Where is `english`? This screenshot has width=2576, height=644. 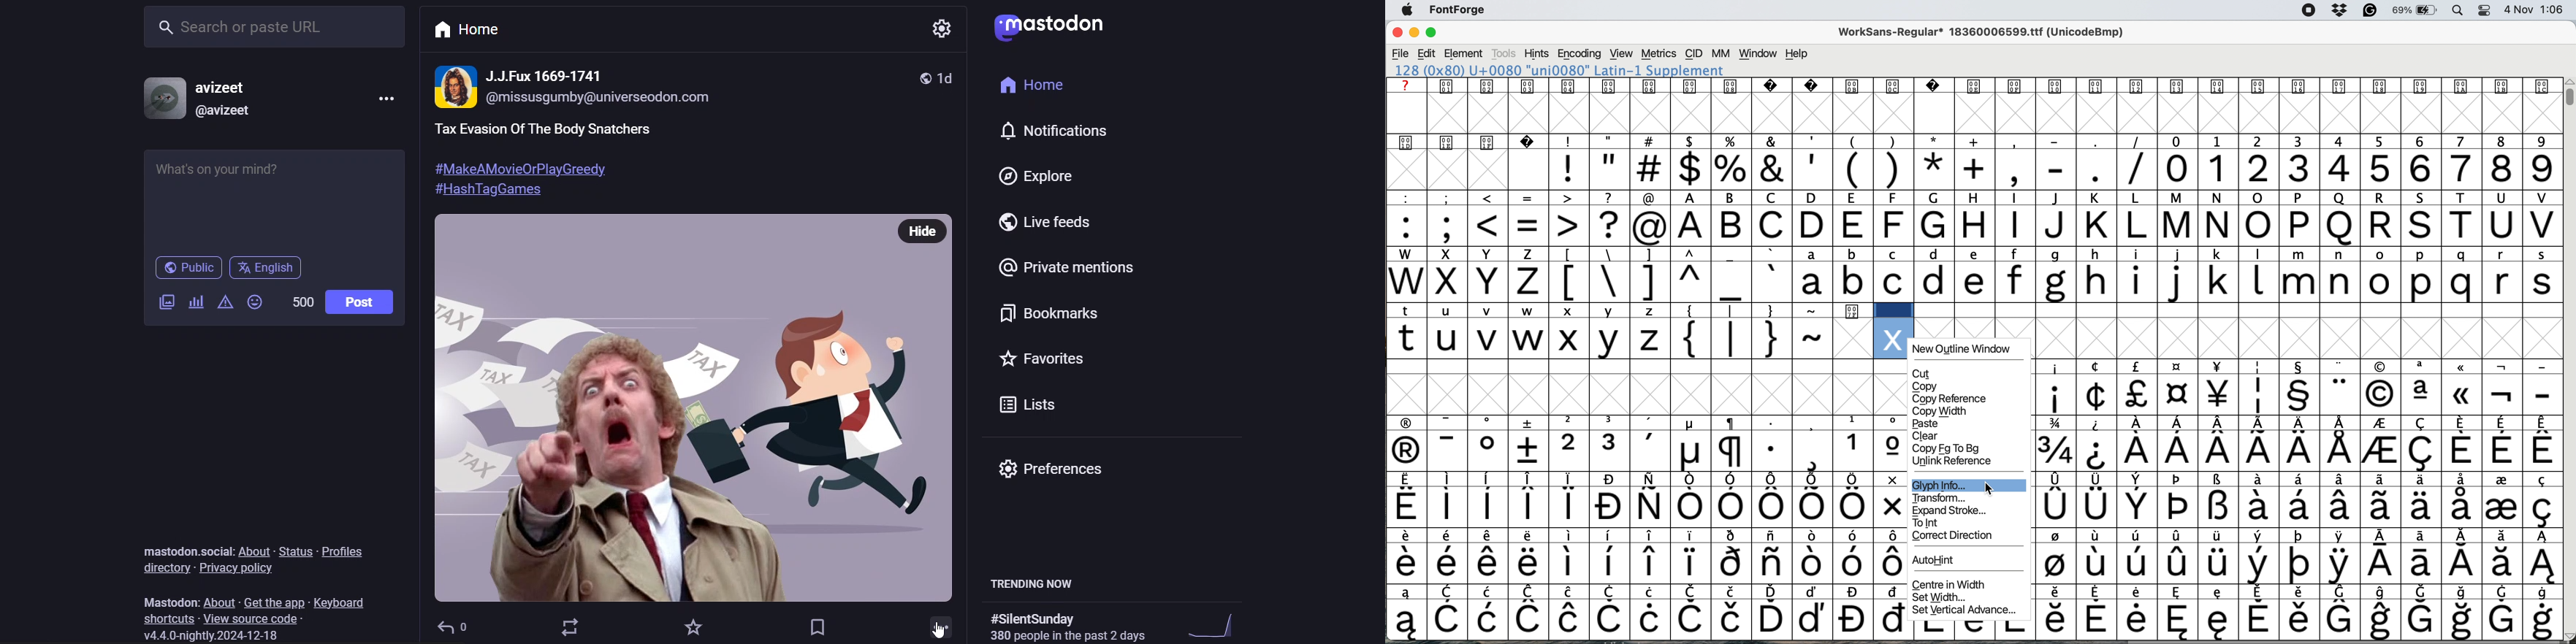
english is located at coordinates (264, 270).